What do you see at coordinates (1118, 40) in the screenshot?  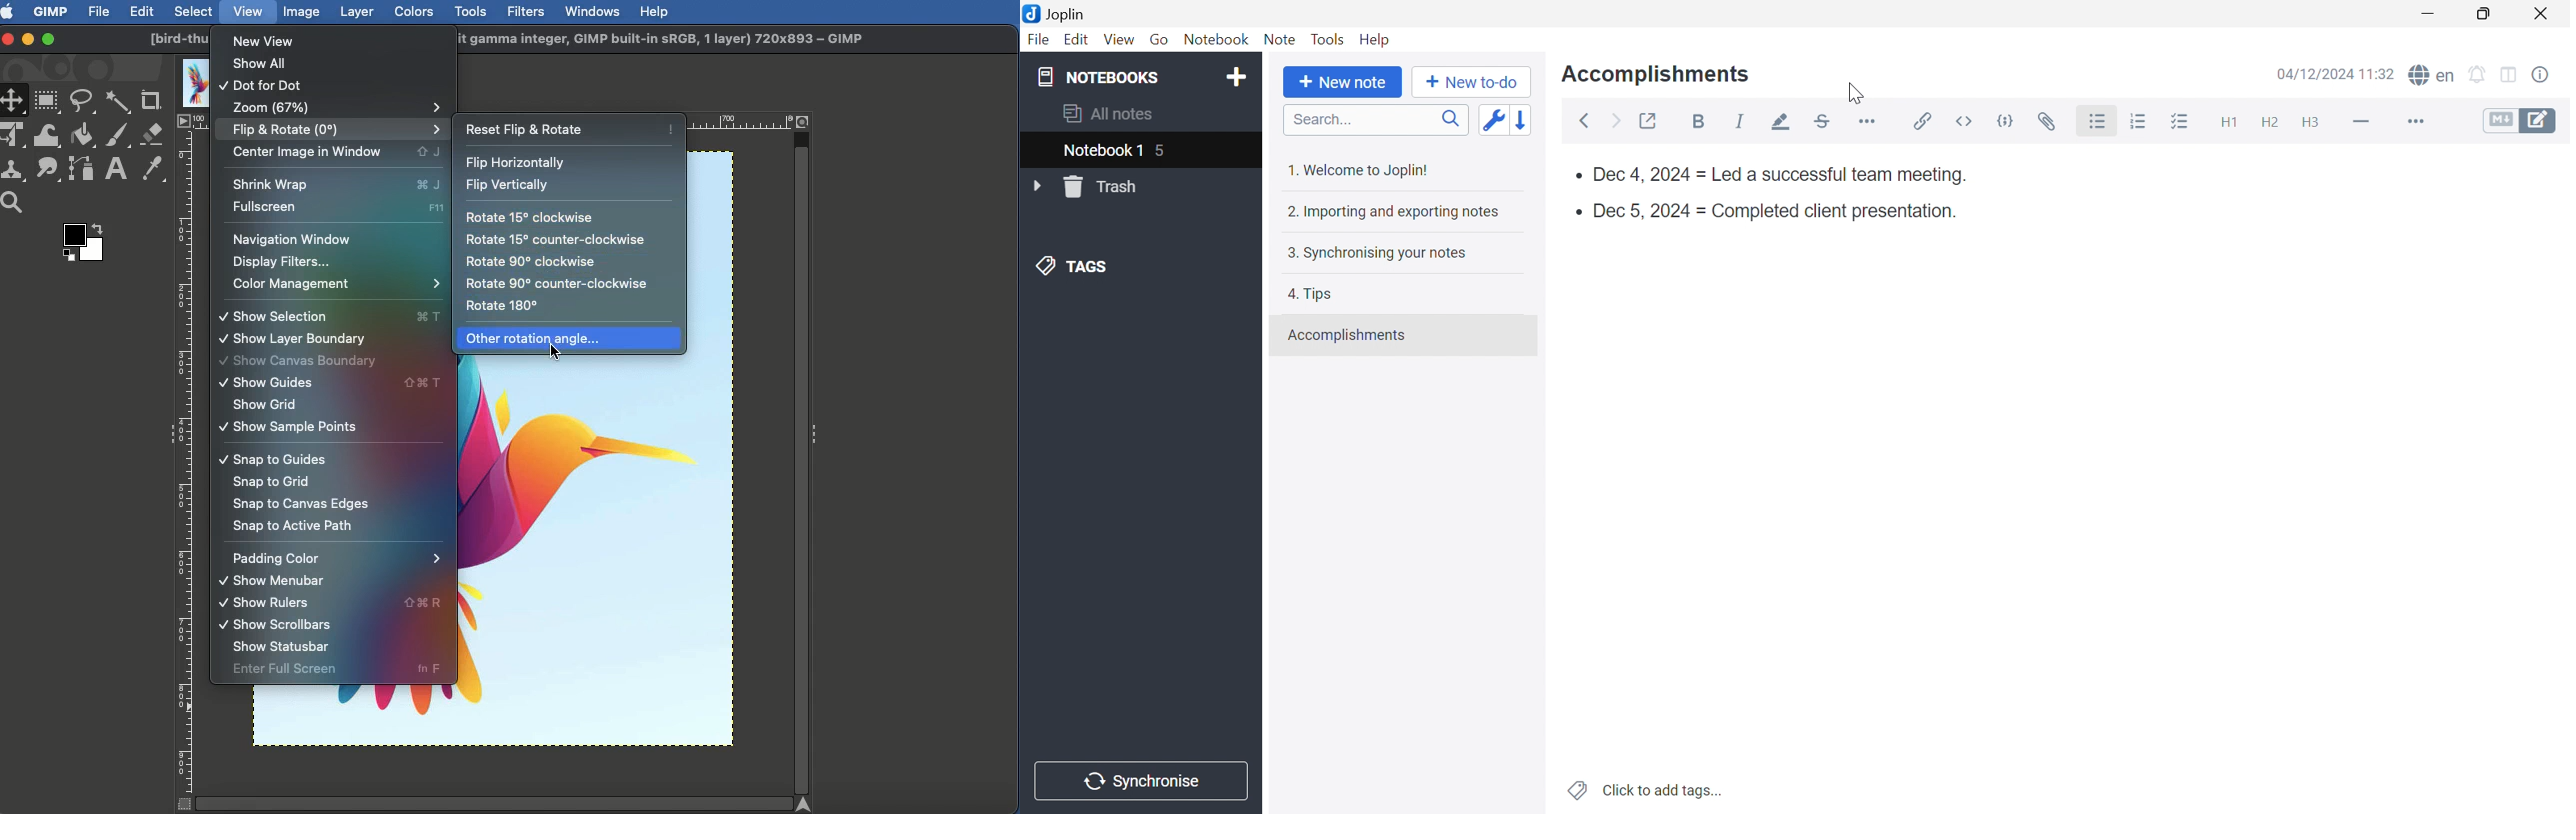 I see `View` at bounding box center [1118, 40].